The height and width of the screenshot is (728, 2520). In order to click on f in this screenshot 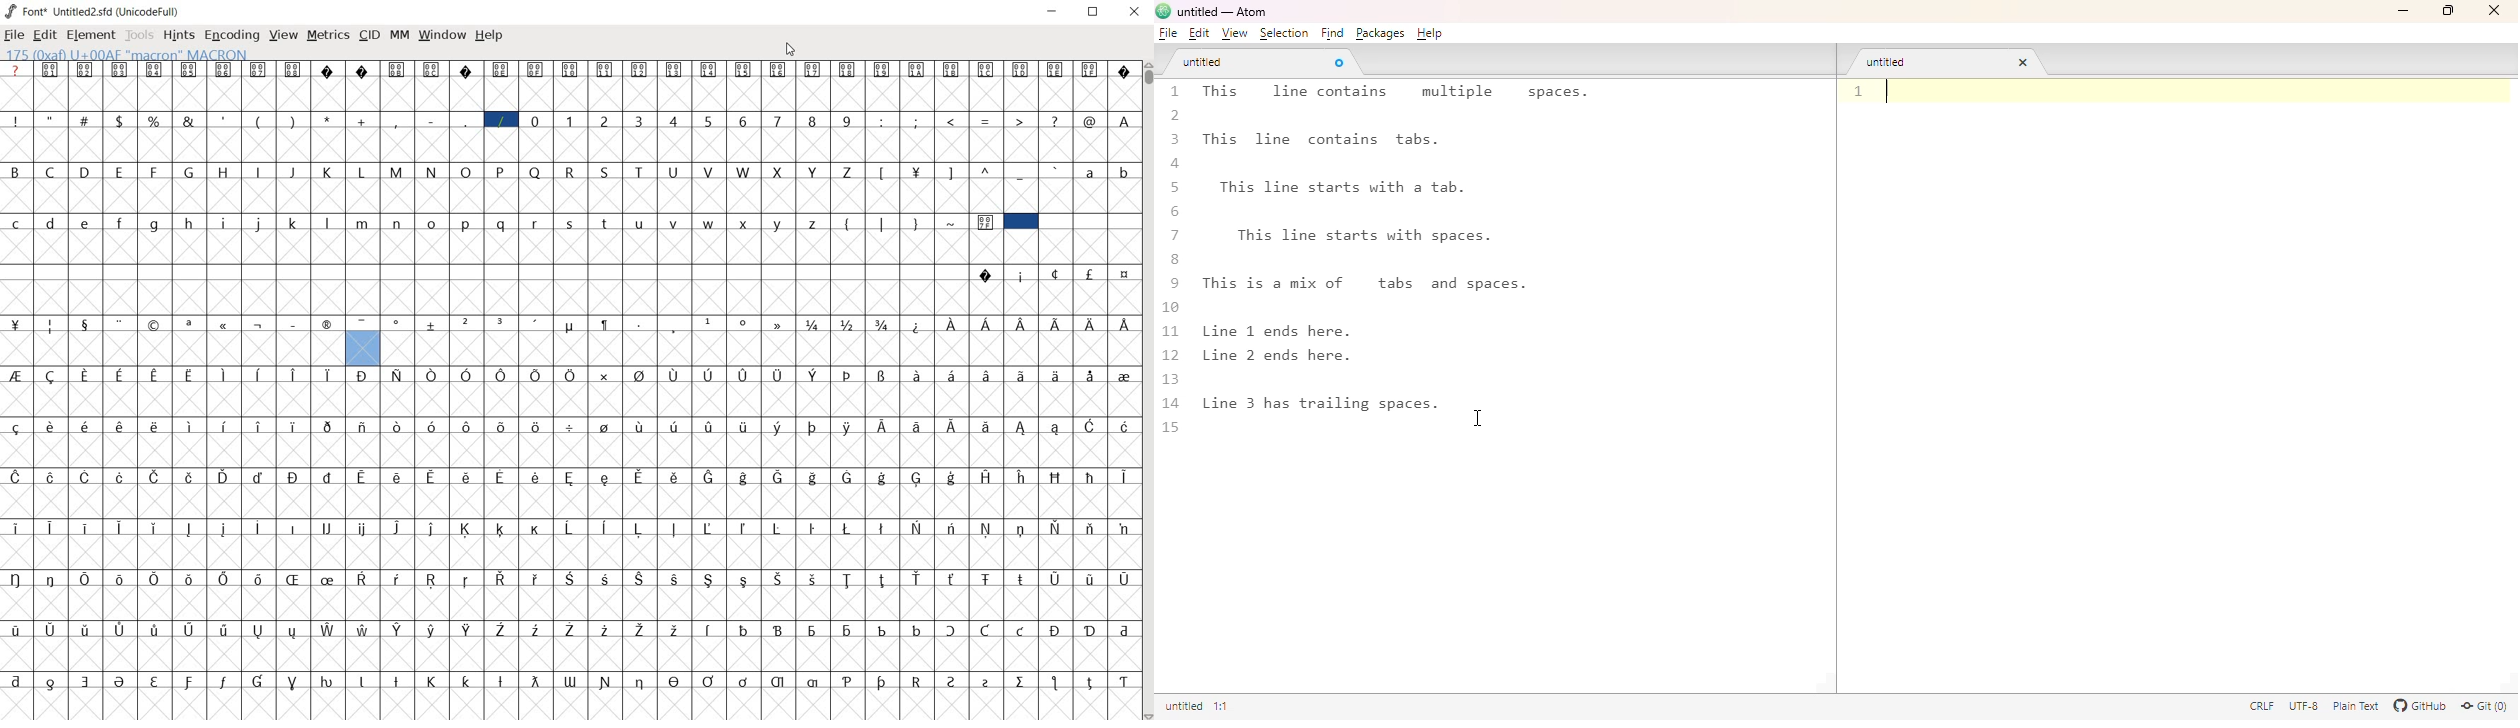, I will do `click(122, 221)`.